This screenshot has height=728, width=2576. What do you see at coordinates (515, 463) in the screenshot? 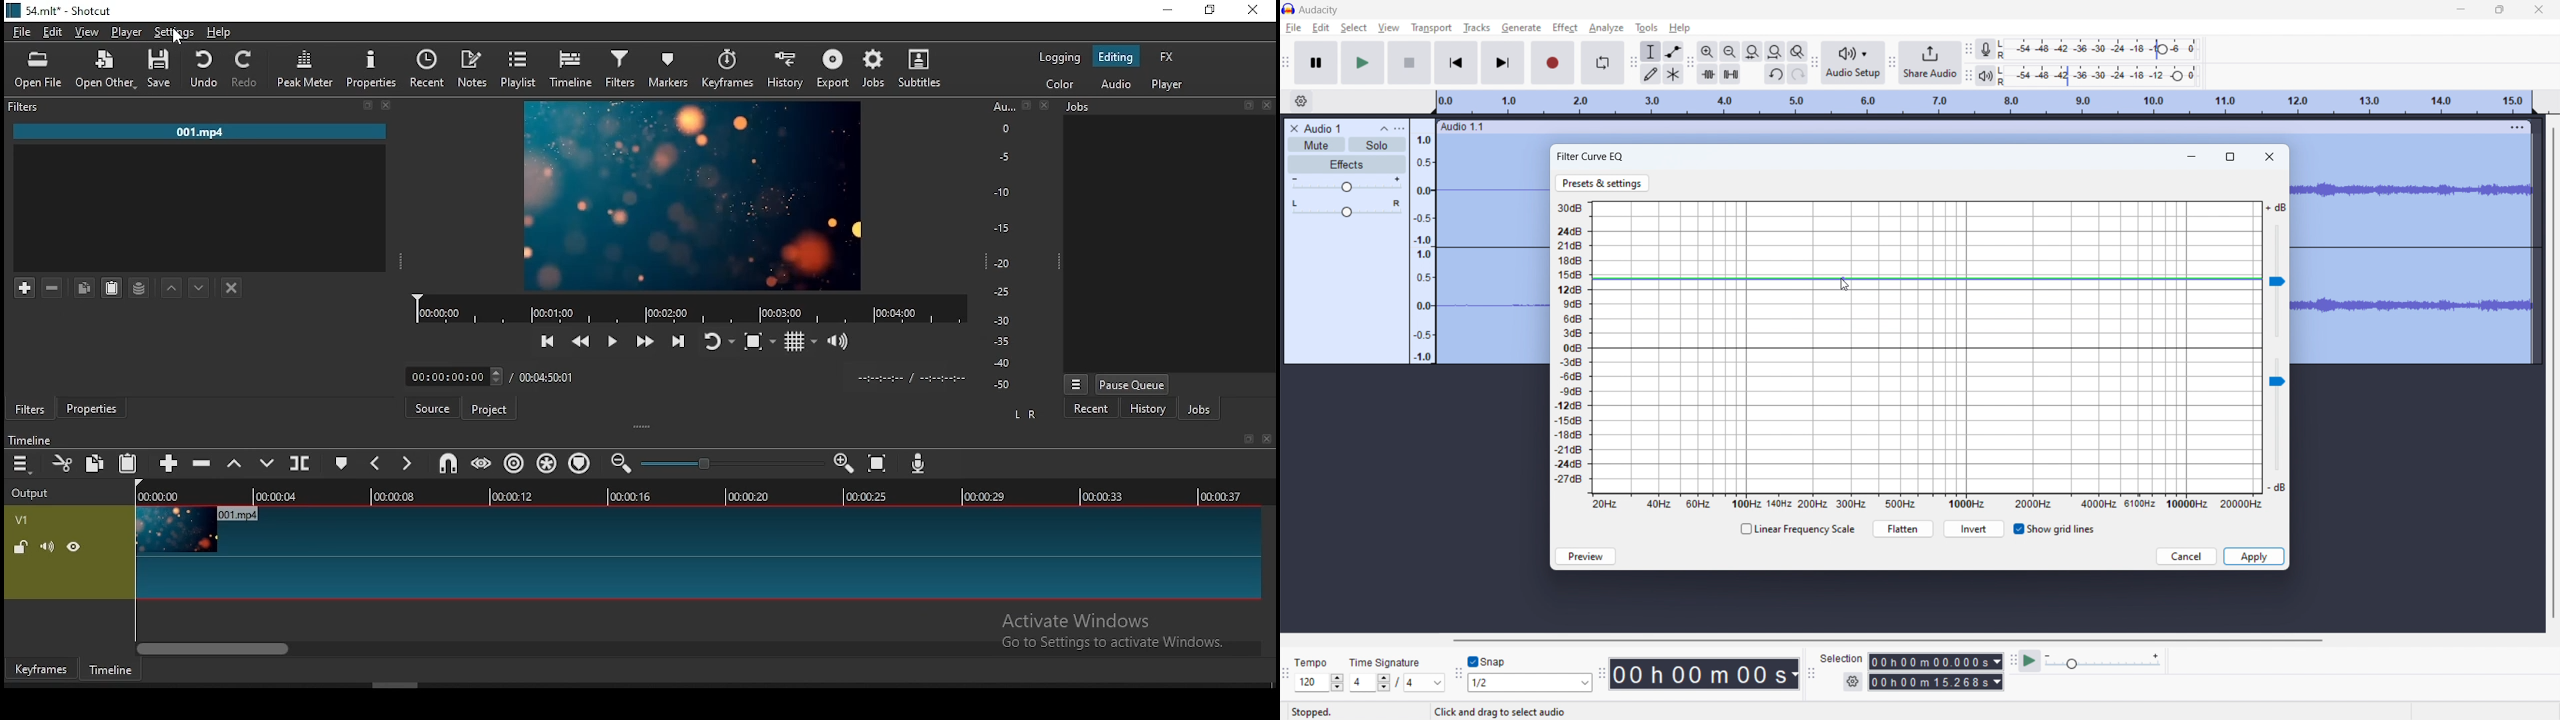
I see `ripple` at bounding box center [515, 463].